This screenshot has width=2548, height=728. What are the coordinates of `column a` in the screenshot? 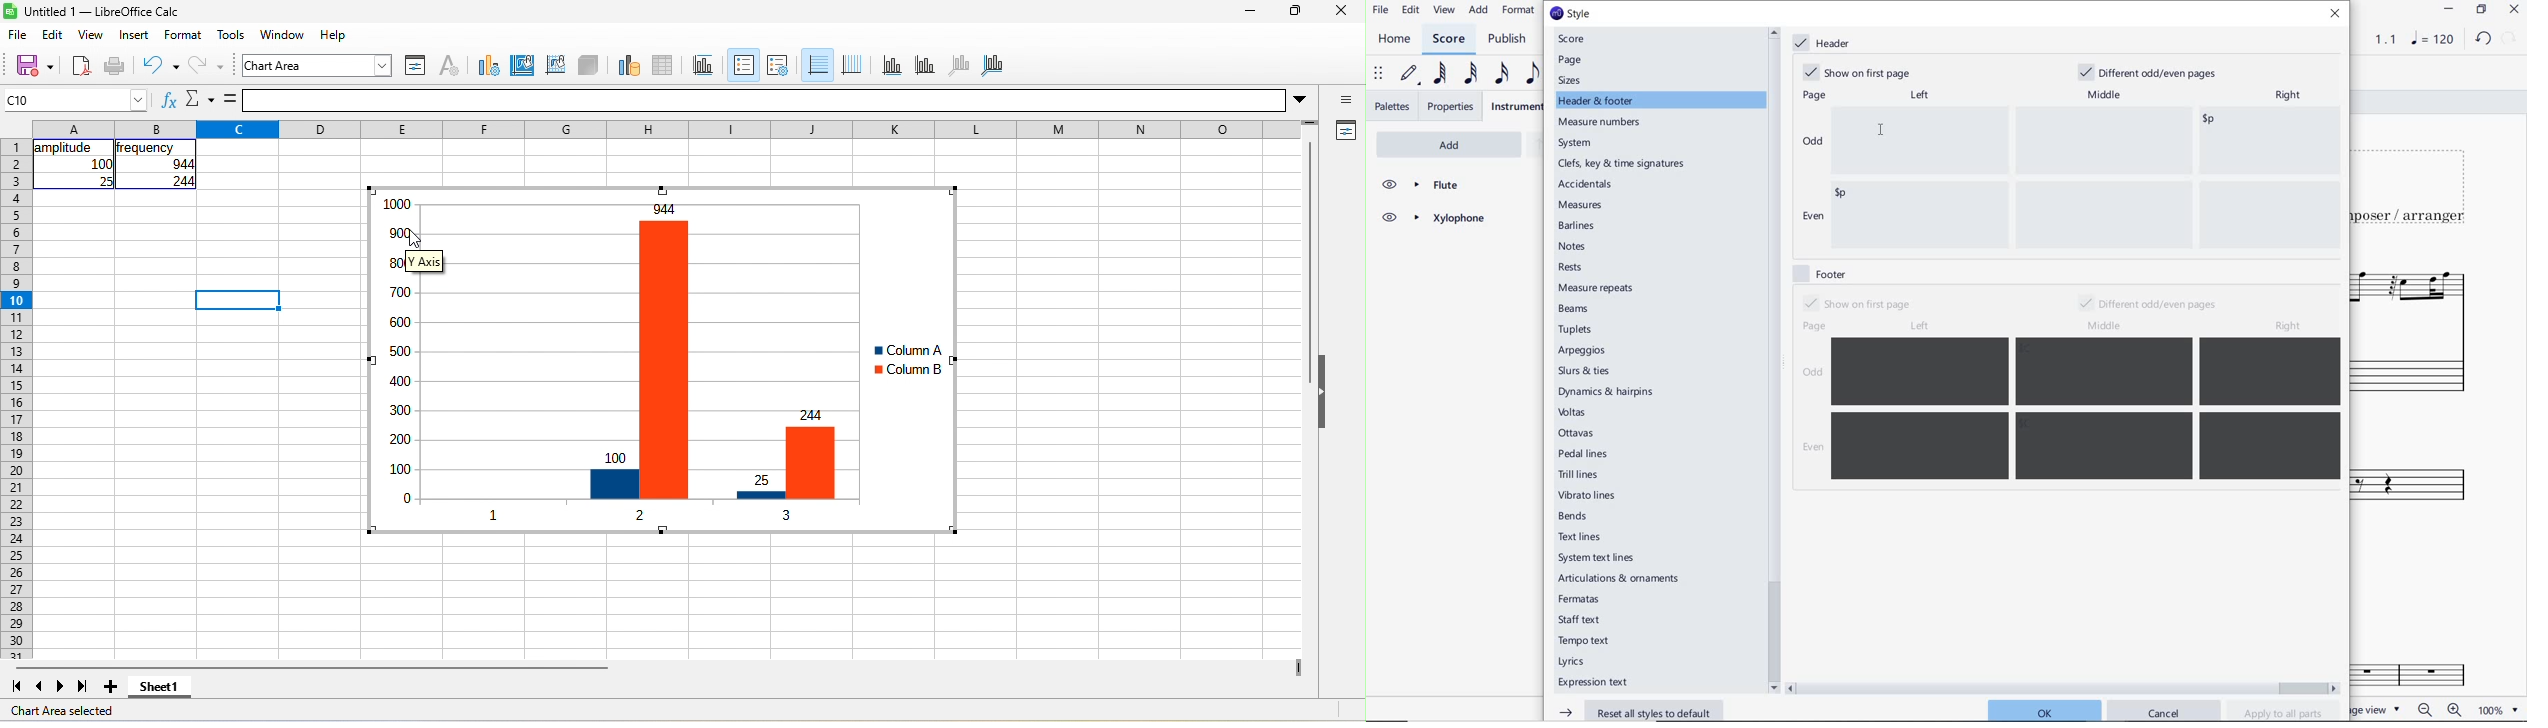 It's located at (903, 351).